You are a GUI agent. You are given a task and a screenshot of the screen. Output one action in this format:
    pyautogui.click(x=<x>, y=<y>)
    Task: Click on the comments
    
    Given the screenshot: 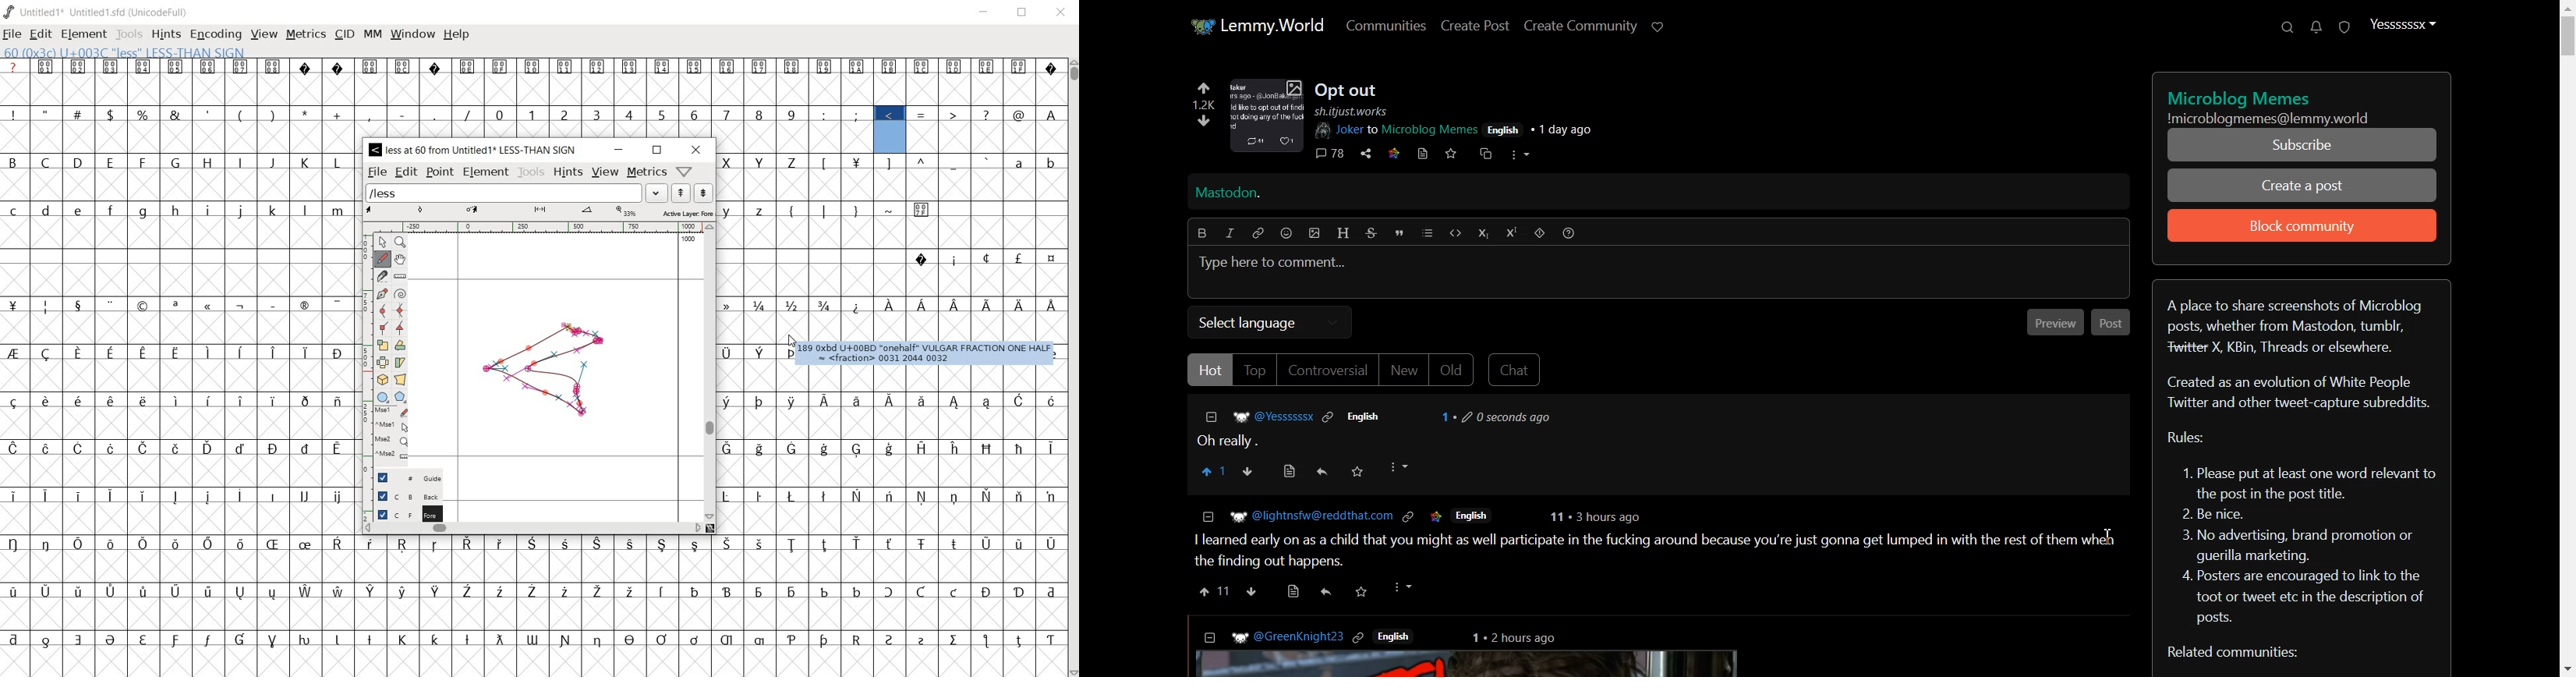 What is the action you would take?
    pyautogui.click(x=1329, y=152)
    